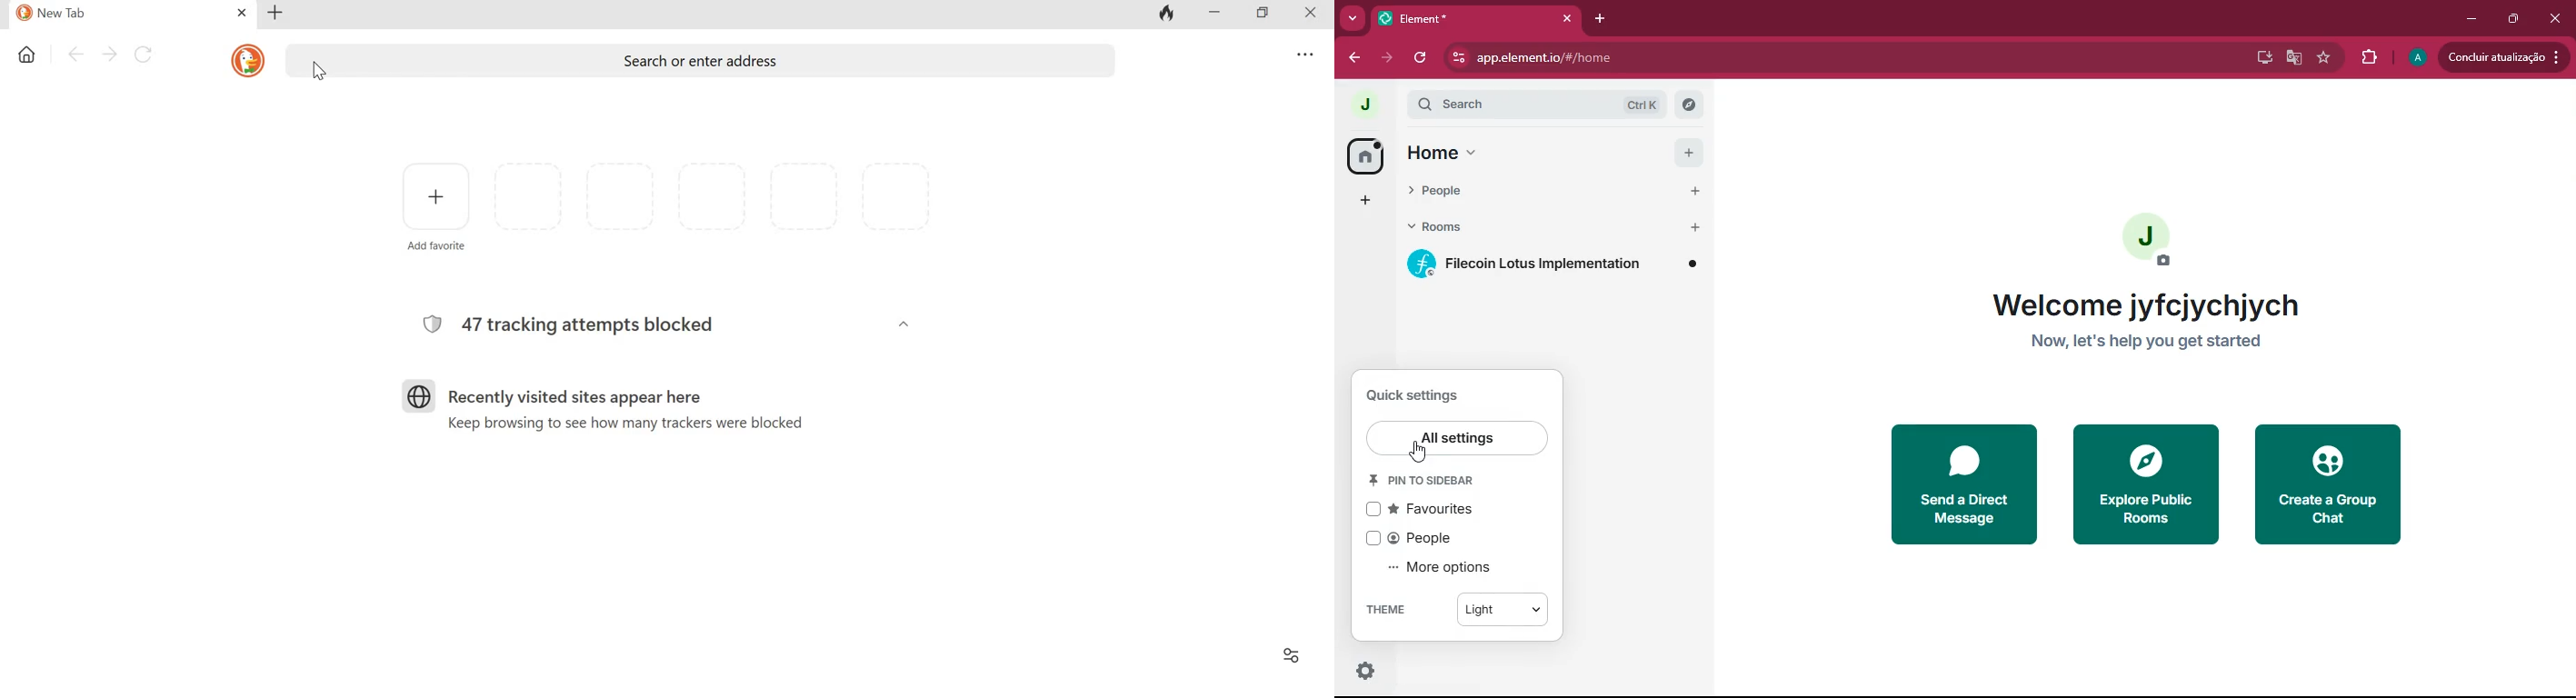 The width and height of the screenshot is (2576, 700). What do you see at coordinates (247, 61) in the screenshot?
I see `icon` at bounding box center [247, 61].